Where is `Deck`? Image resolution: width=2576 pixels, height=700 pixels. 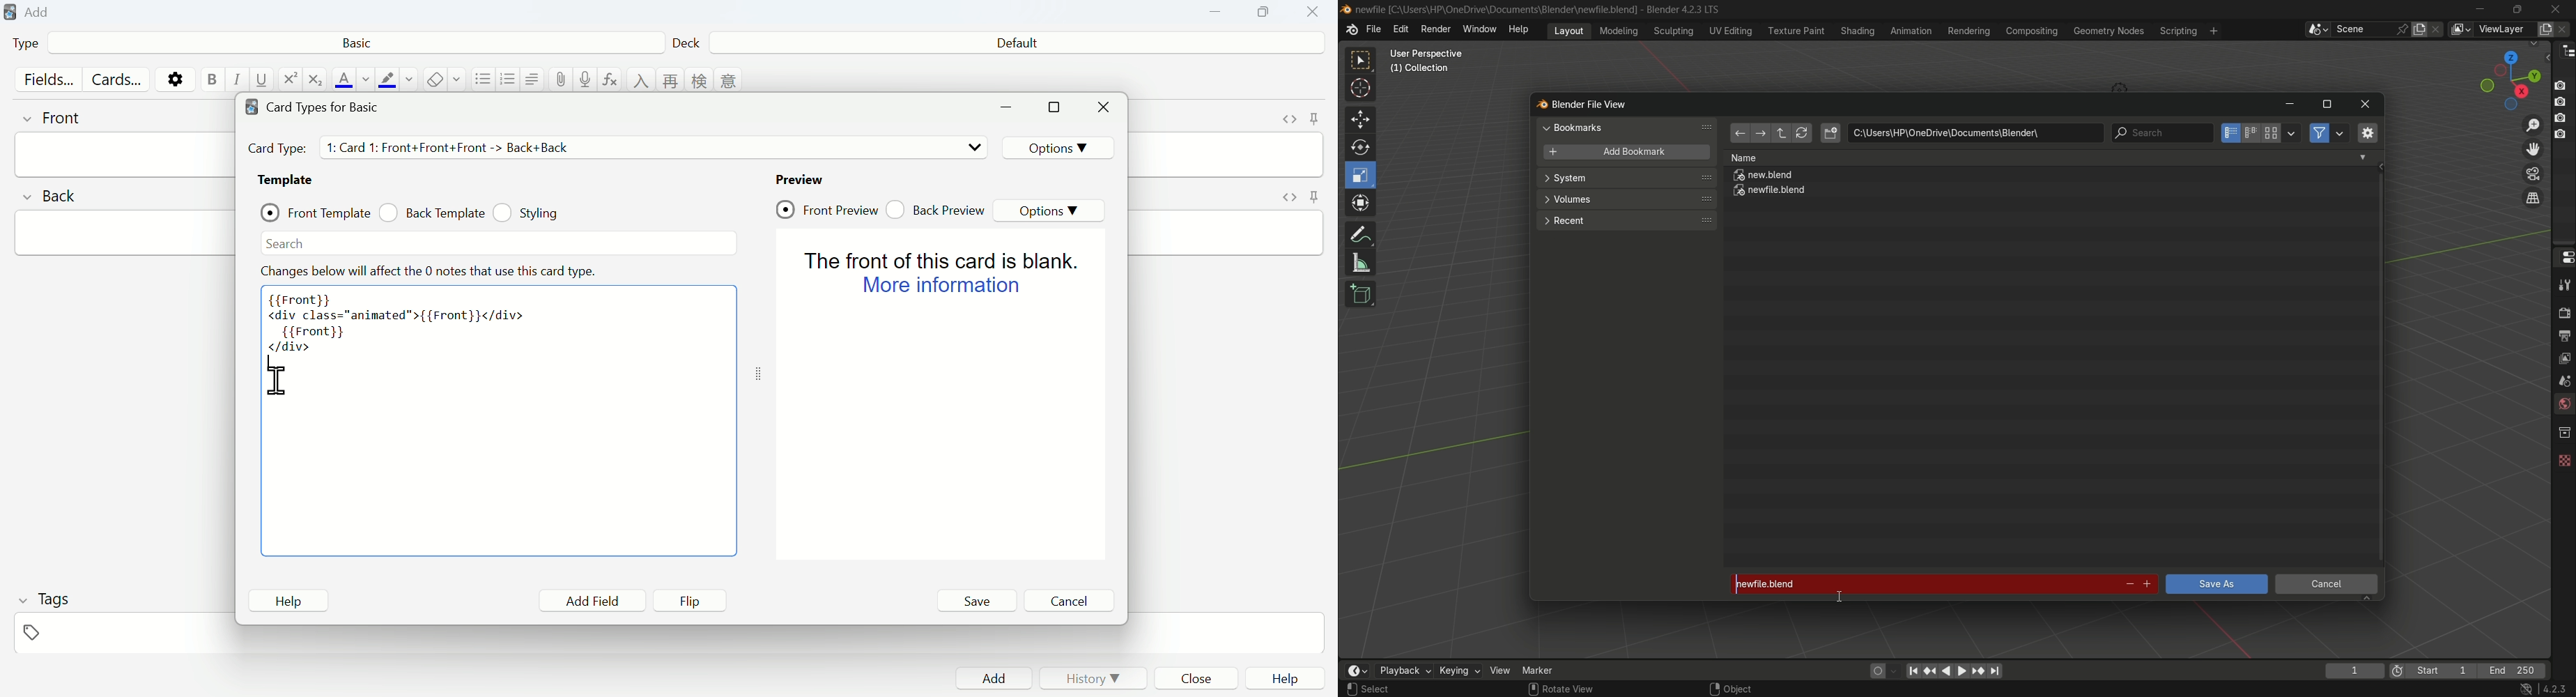 Deck is located at coordinates (685, 44).